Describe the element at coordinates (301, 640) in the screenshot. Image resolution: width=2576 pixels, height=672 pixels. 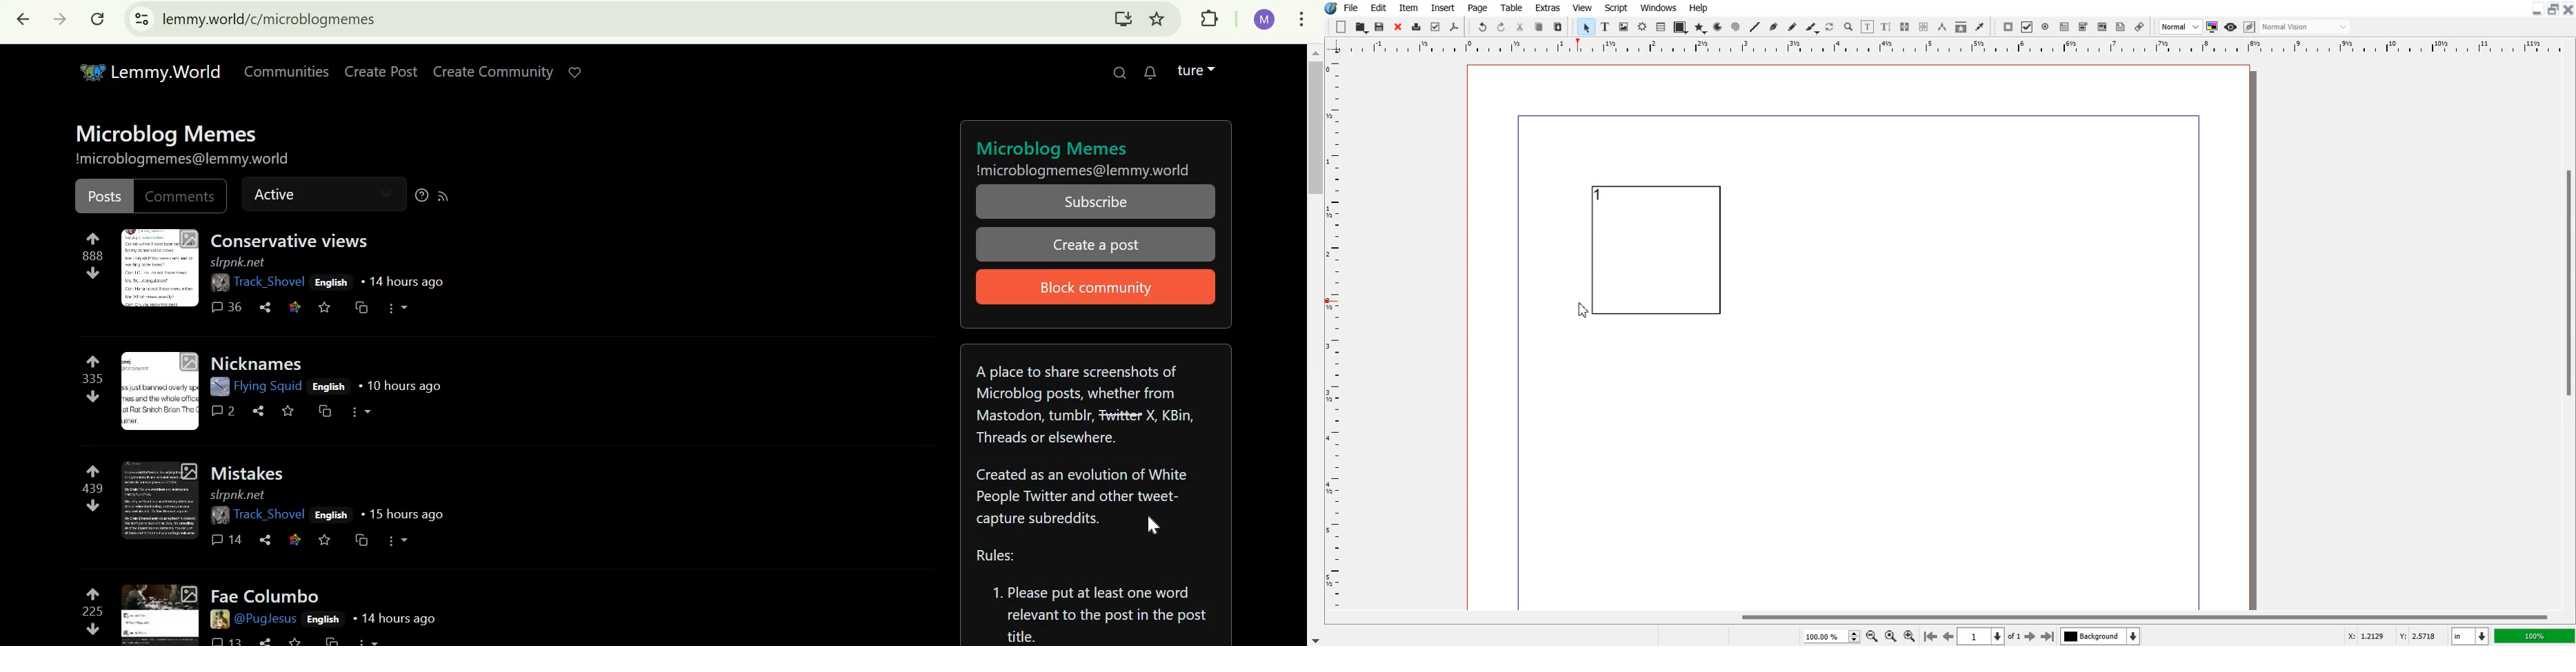
I see `star` at that location.